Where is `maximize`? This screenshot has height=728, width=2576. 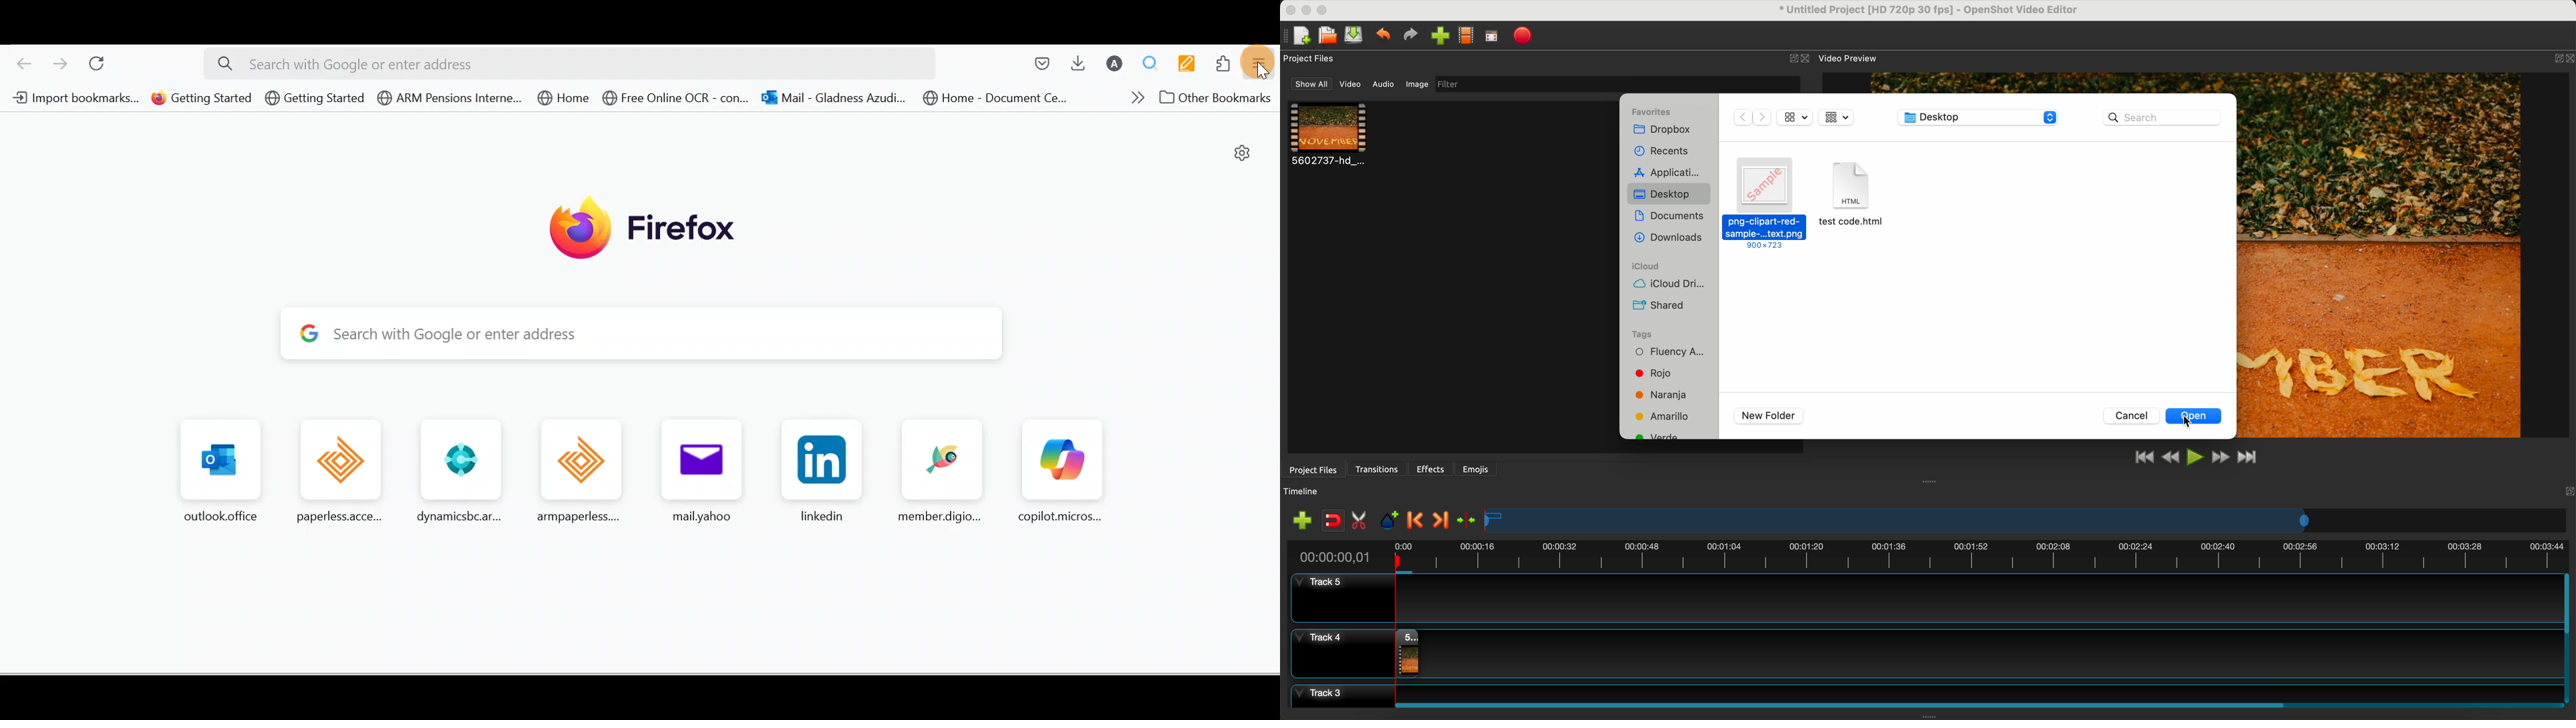
maximize is located at coordinates (1326, 9).